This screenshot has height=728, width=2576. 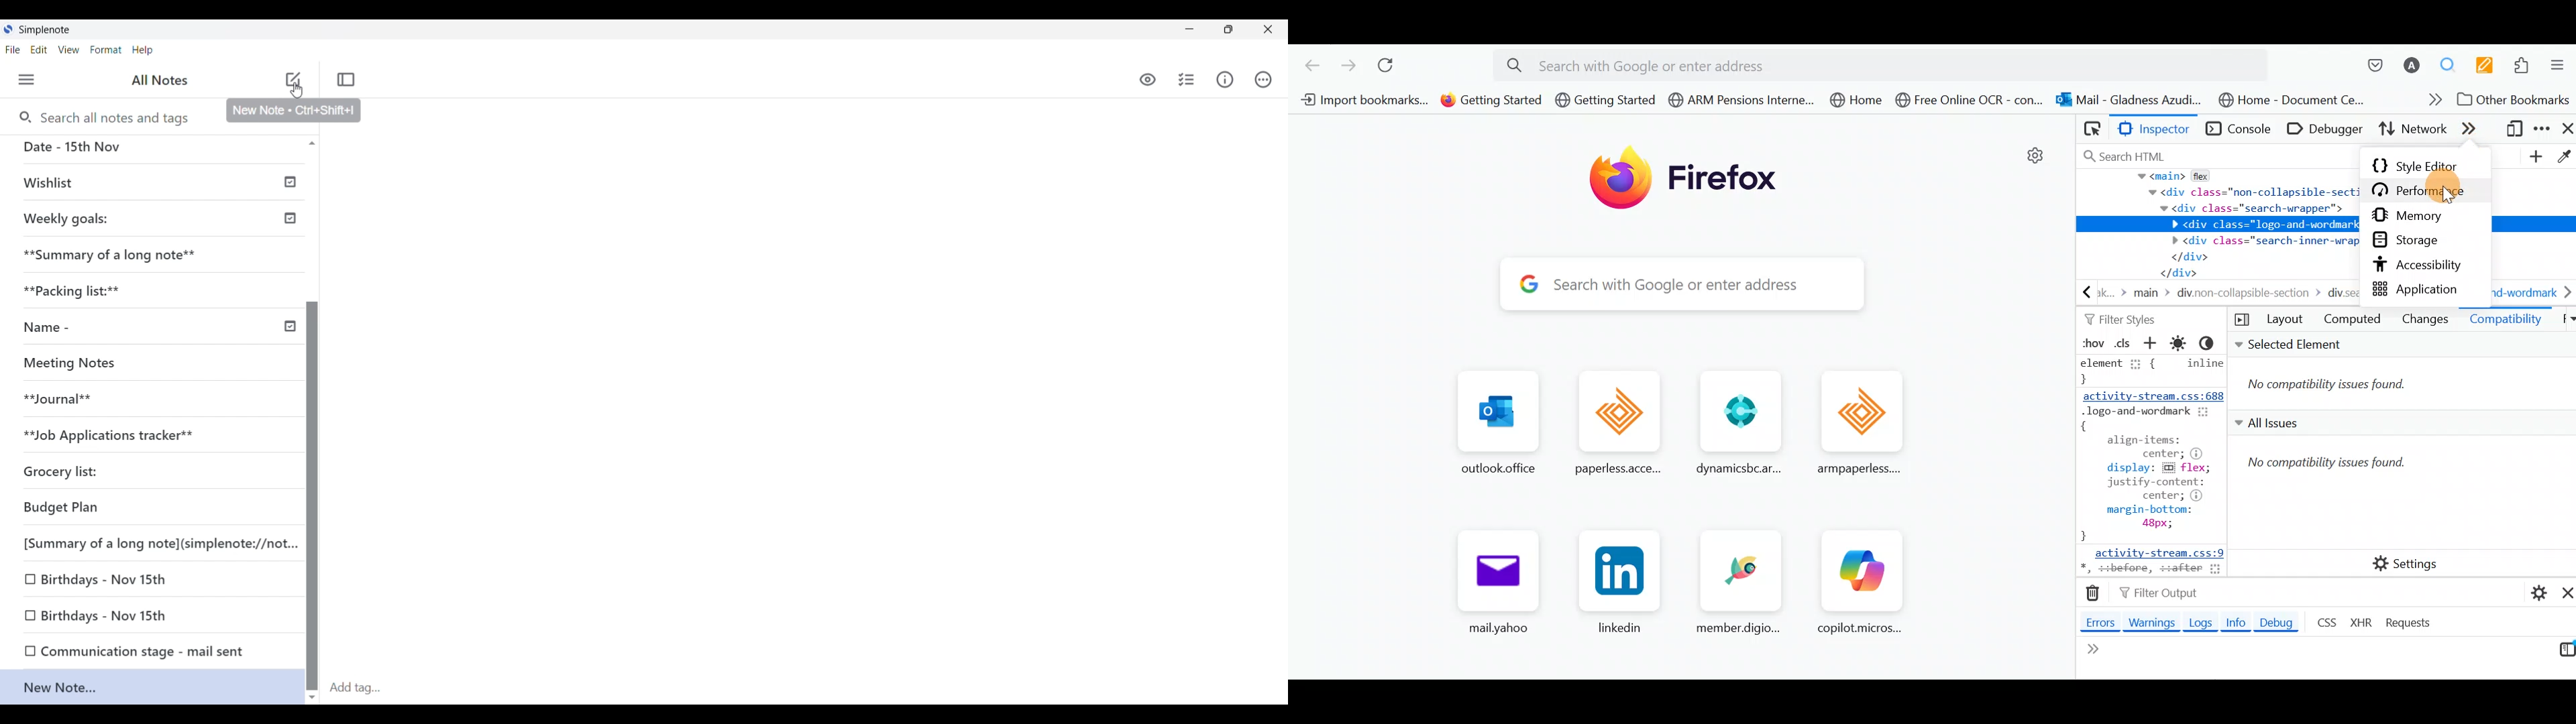 What do you see at coordinates (1267, 29) in the screenshot?
I see `Close interface` at bounding box center [1267, 29].